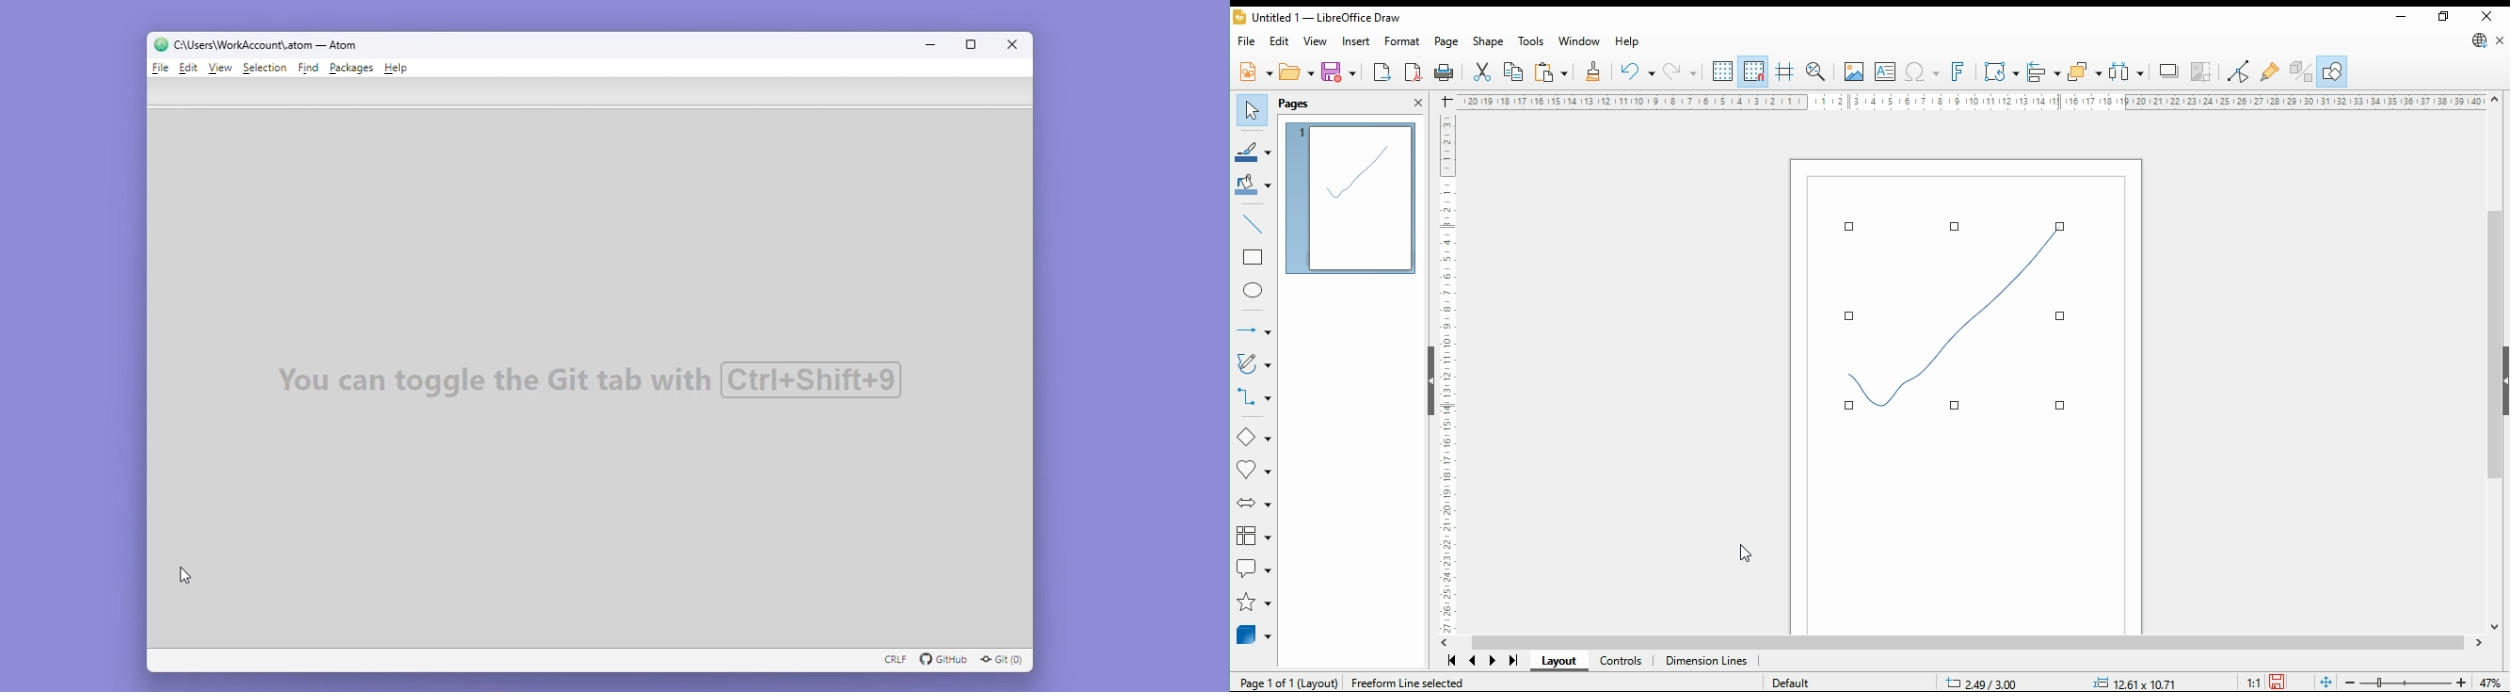 The height and width of the screenshot is (700, 2520). I want to click on connectors, so click(1252, 399).